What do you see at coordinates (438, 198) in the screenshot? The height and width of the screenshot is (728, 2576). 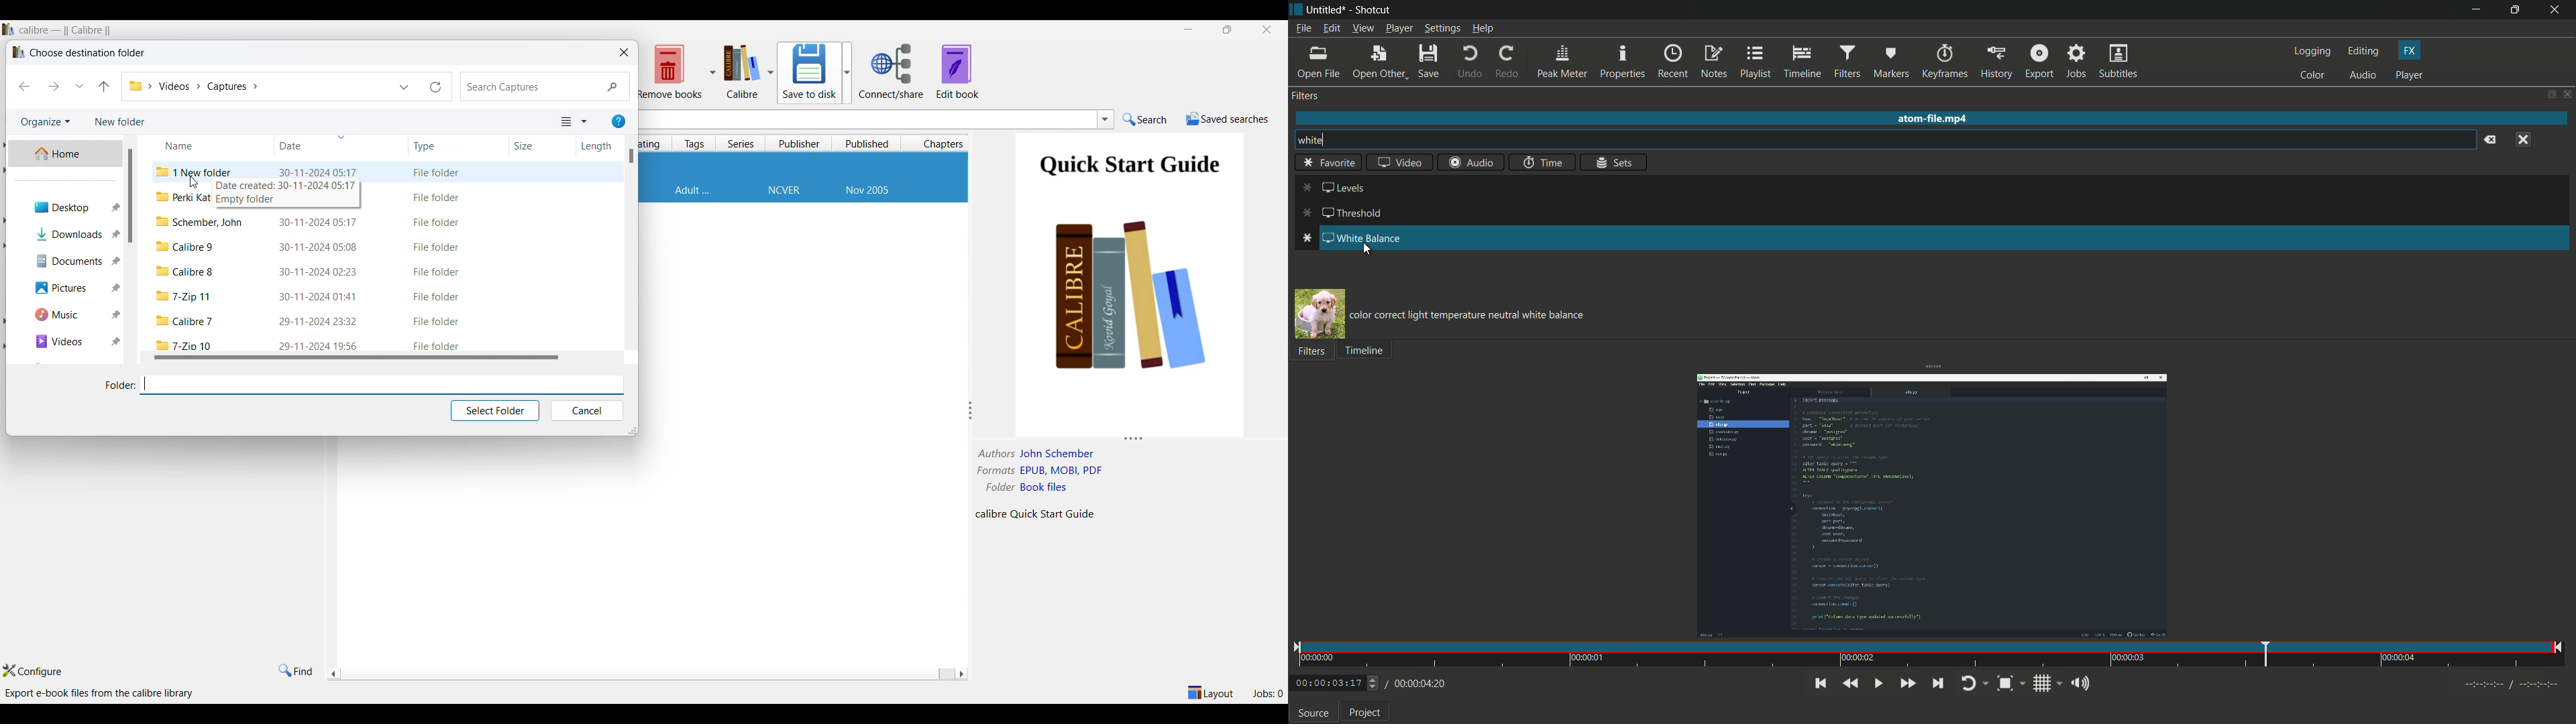 I see `file folder` at bounding box center [438, 198].